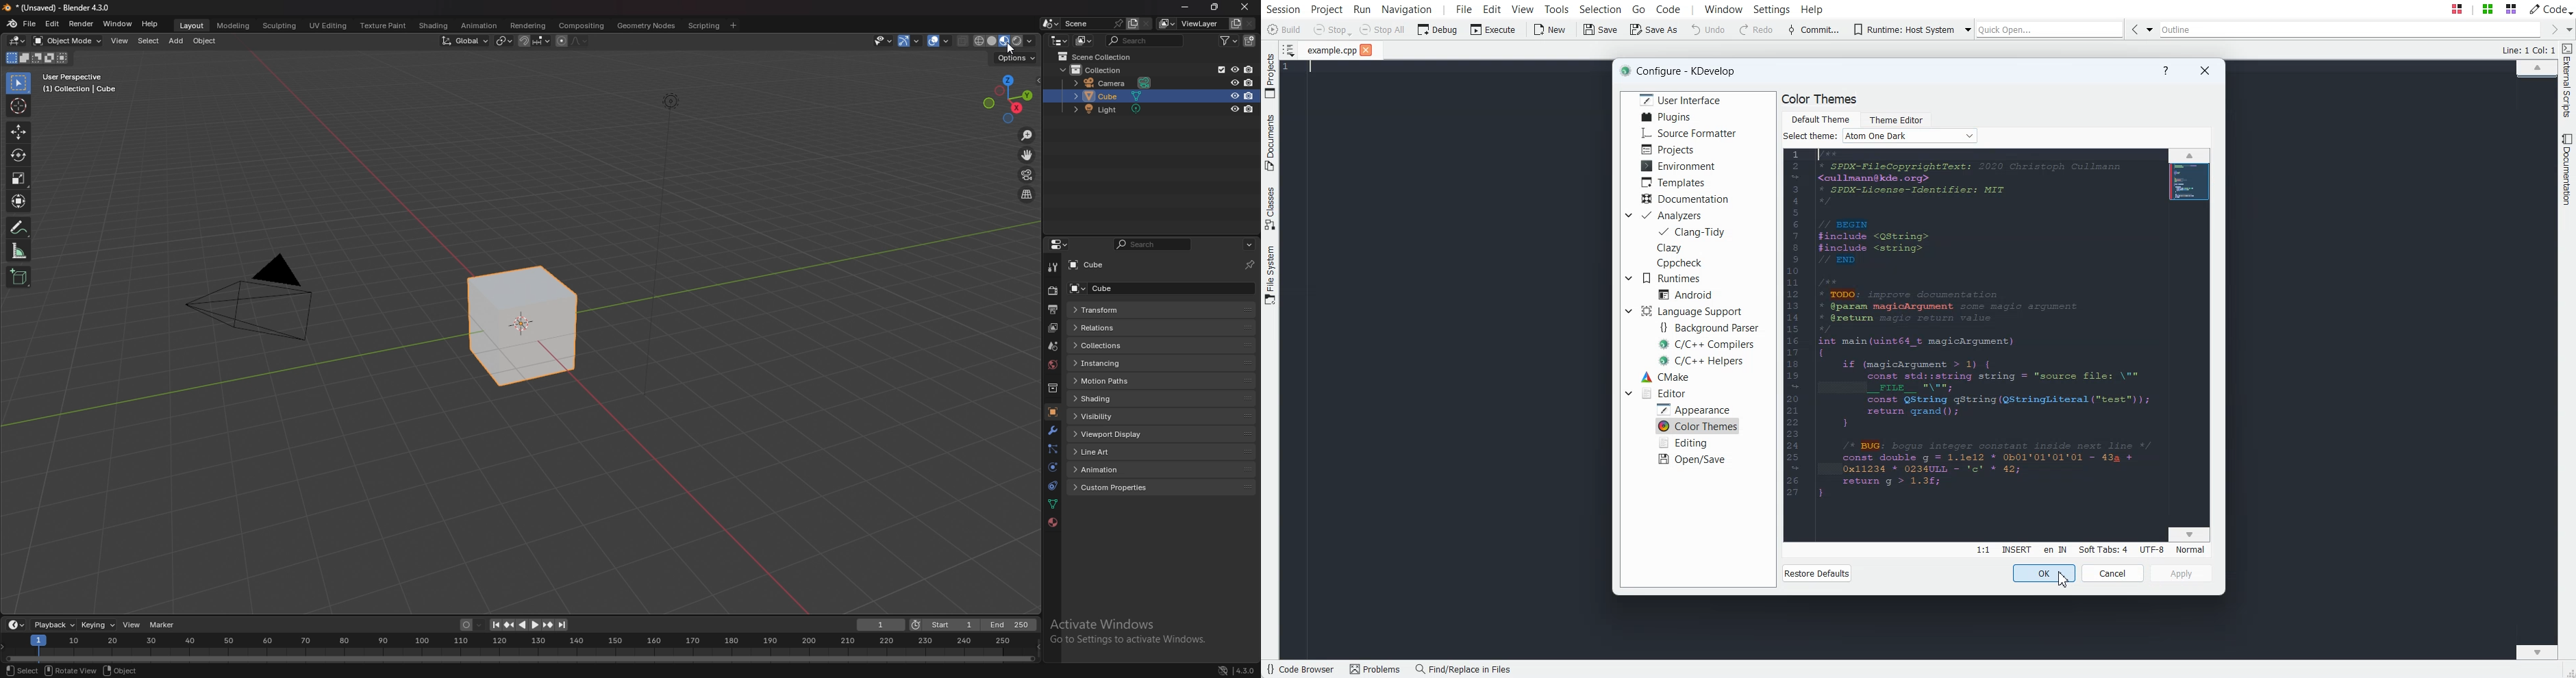 Image resolution: width=2576 pixels, height=700 pixels. I want to click on Runtimes, so click(1676, 278).